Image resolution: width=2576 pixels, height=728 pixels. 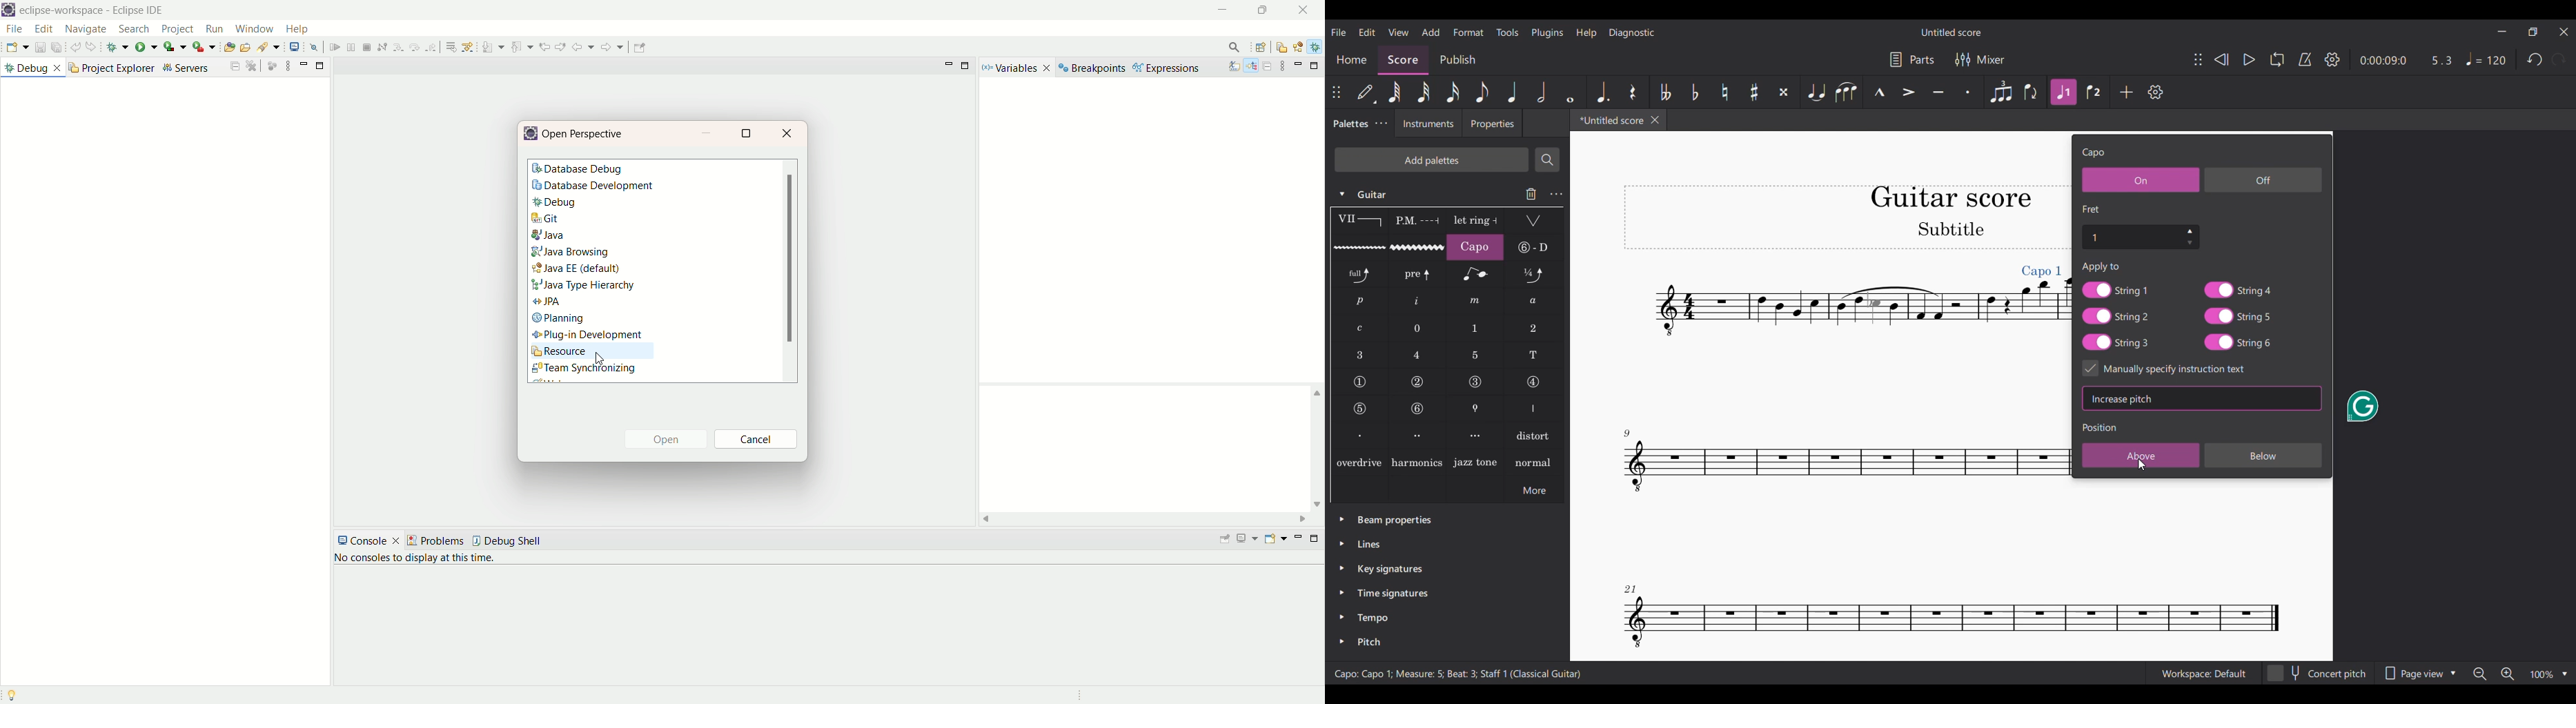 I want to click on Page view options, so click(x=2420, y=673).